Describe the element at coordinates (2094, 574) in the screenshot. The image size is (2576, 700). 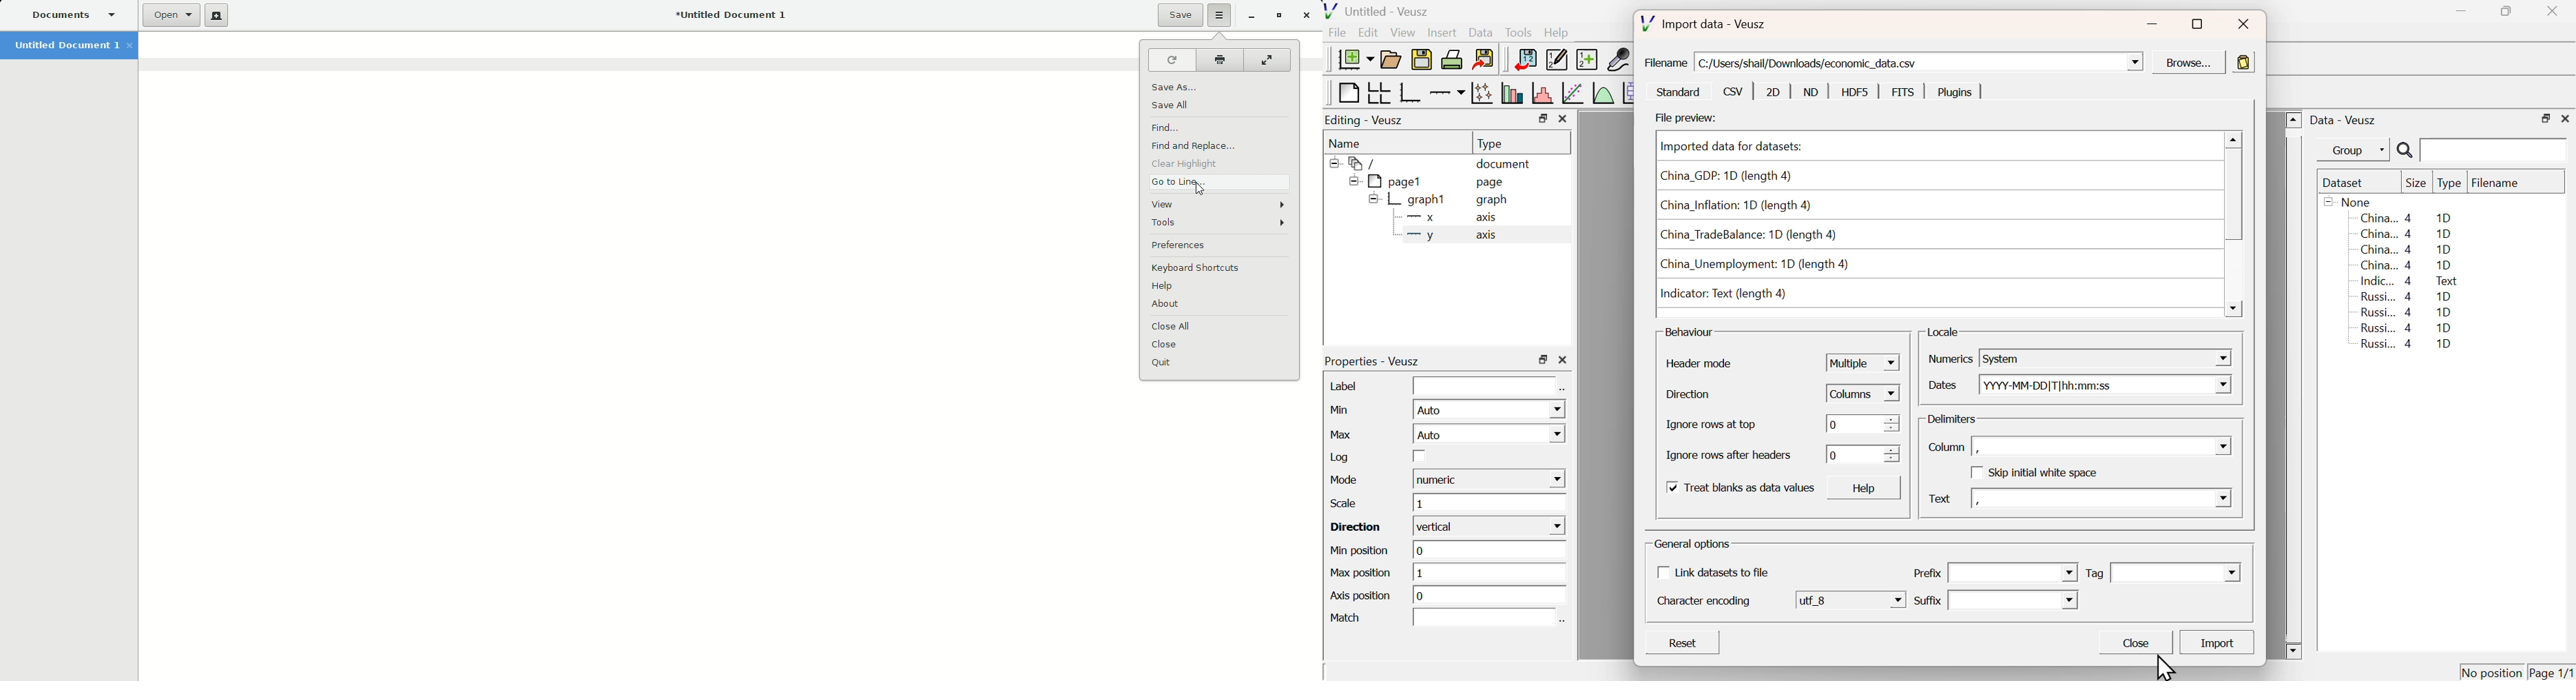
I see `Tag` at that location.